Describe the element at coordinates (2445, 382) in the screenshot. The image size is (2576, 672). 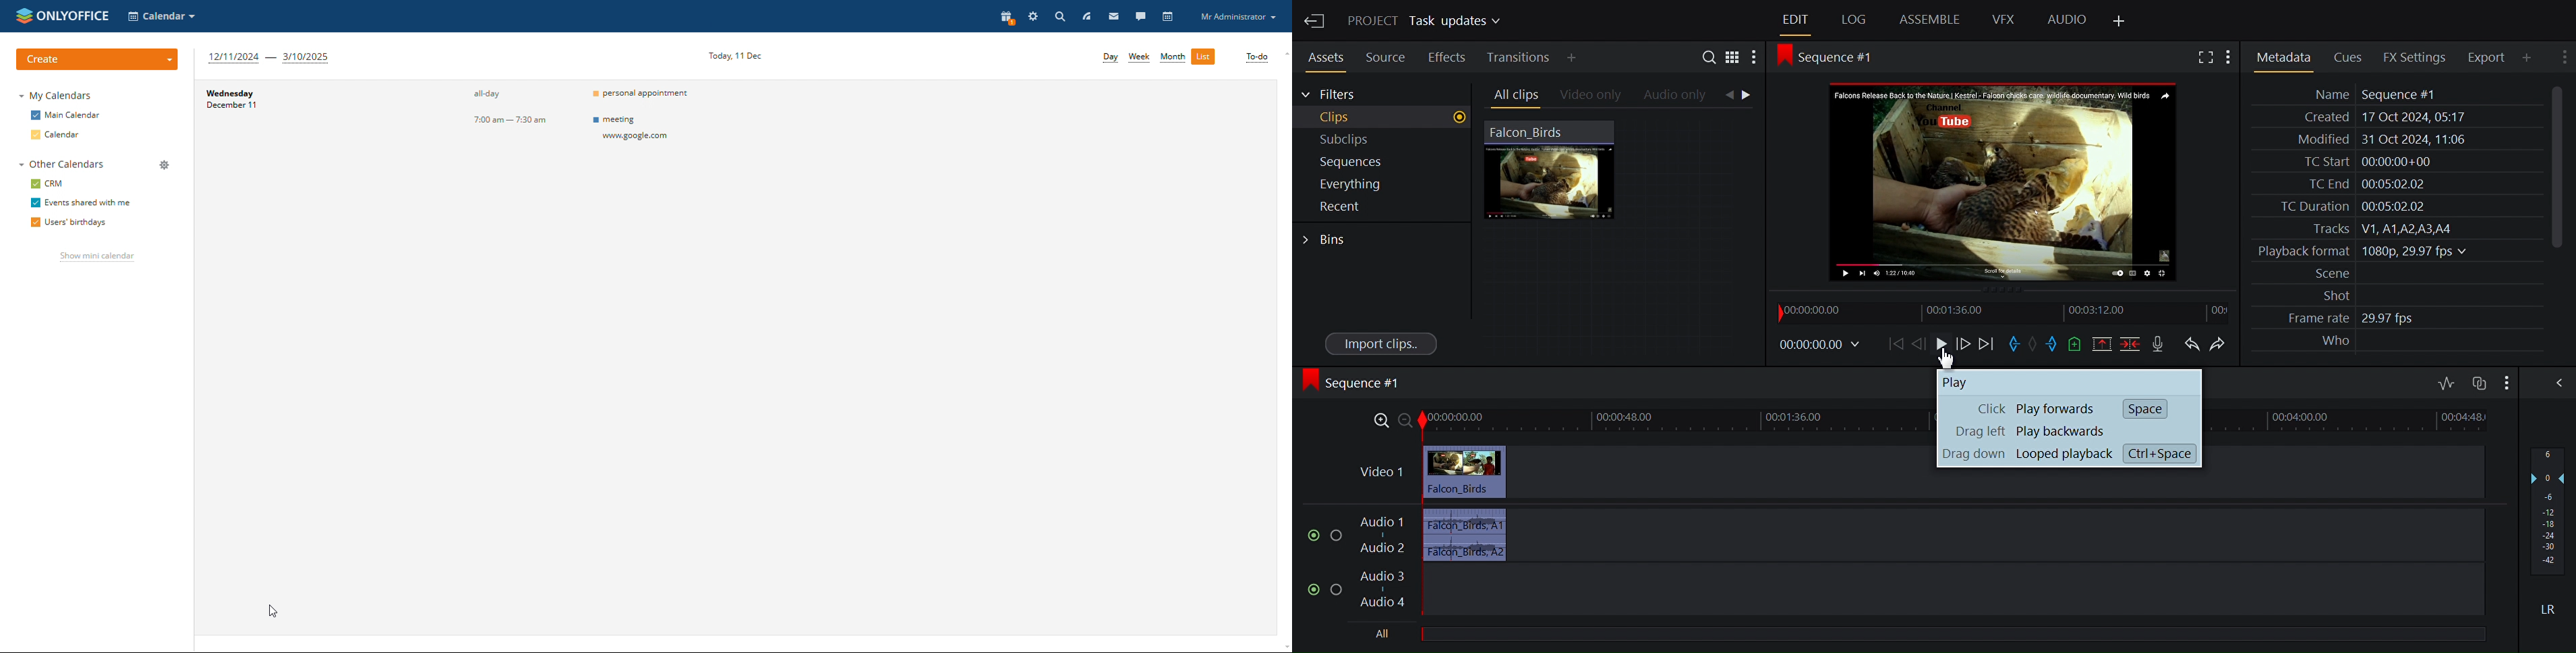
I see `Toggle audio editing levels` at that location.